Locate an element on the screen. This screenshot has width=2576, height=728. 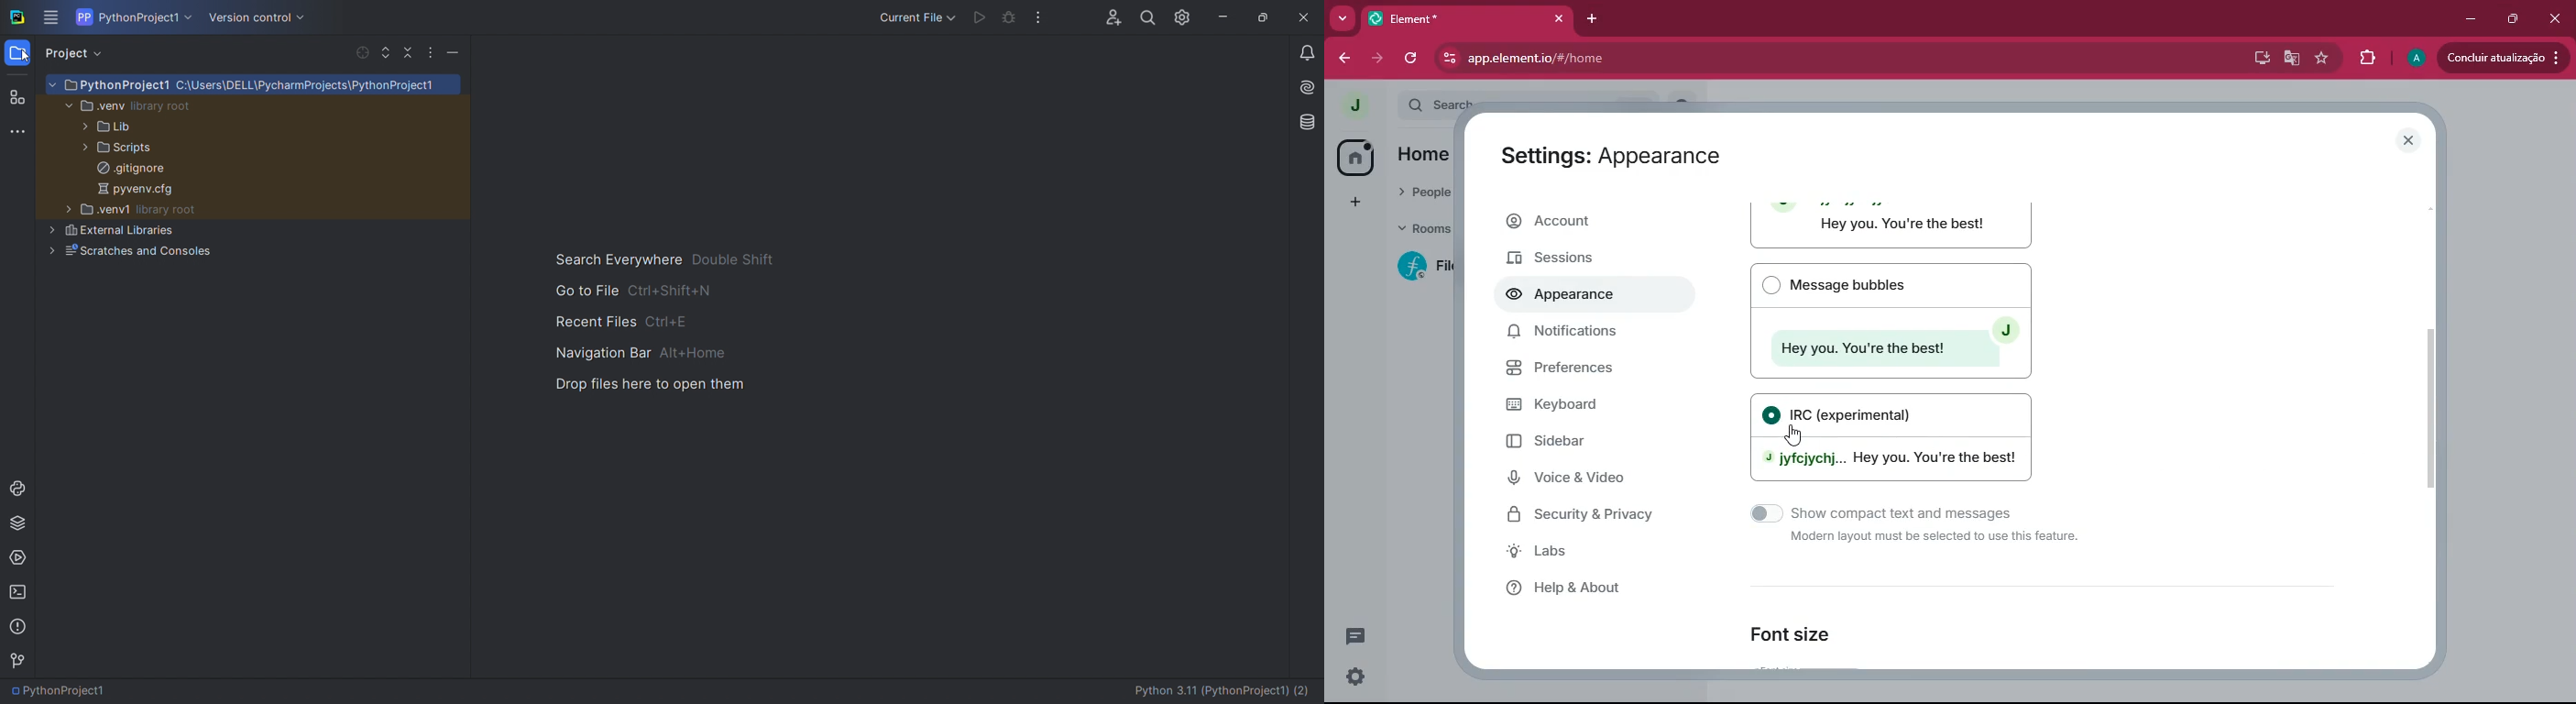
security & privacy is located at coordinates (1585, 513).